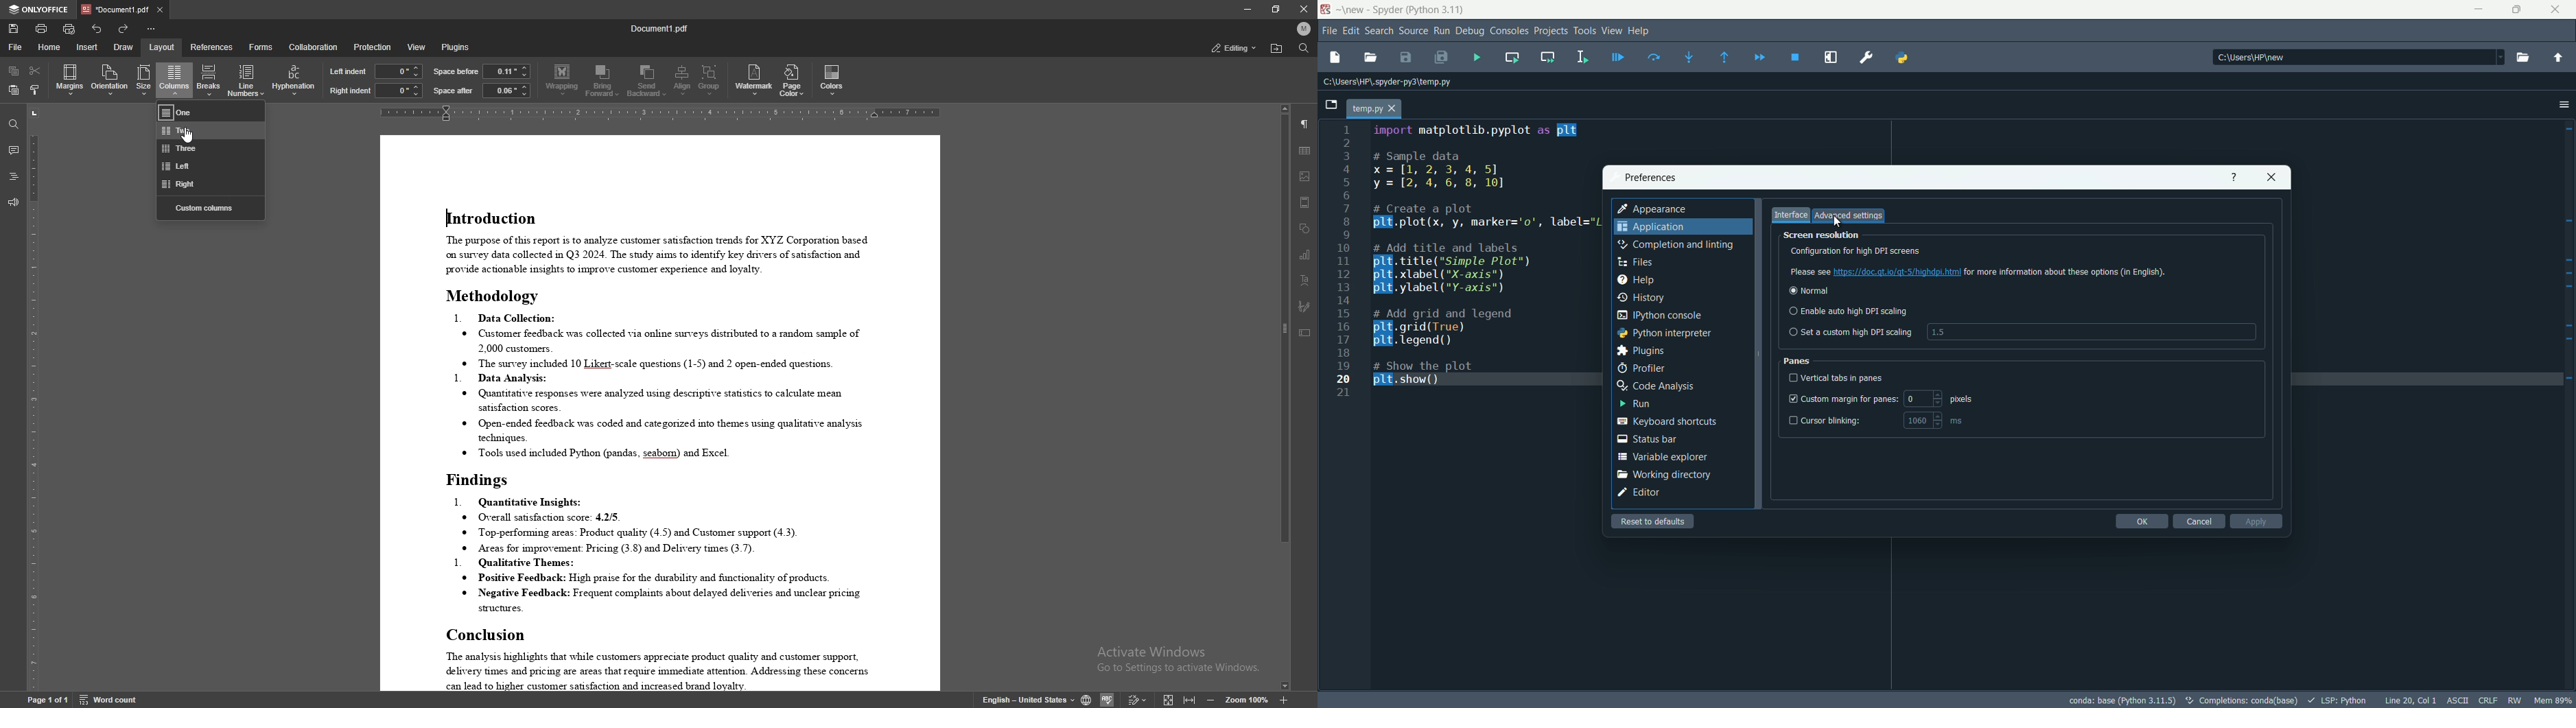 The height and width of the screenshot is (728, 2576). Describe the element at coordinates (1662, 457) in the screenshot. I see `variable explorer` at that location.